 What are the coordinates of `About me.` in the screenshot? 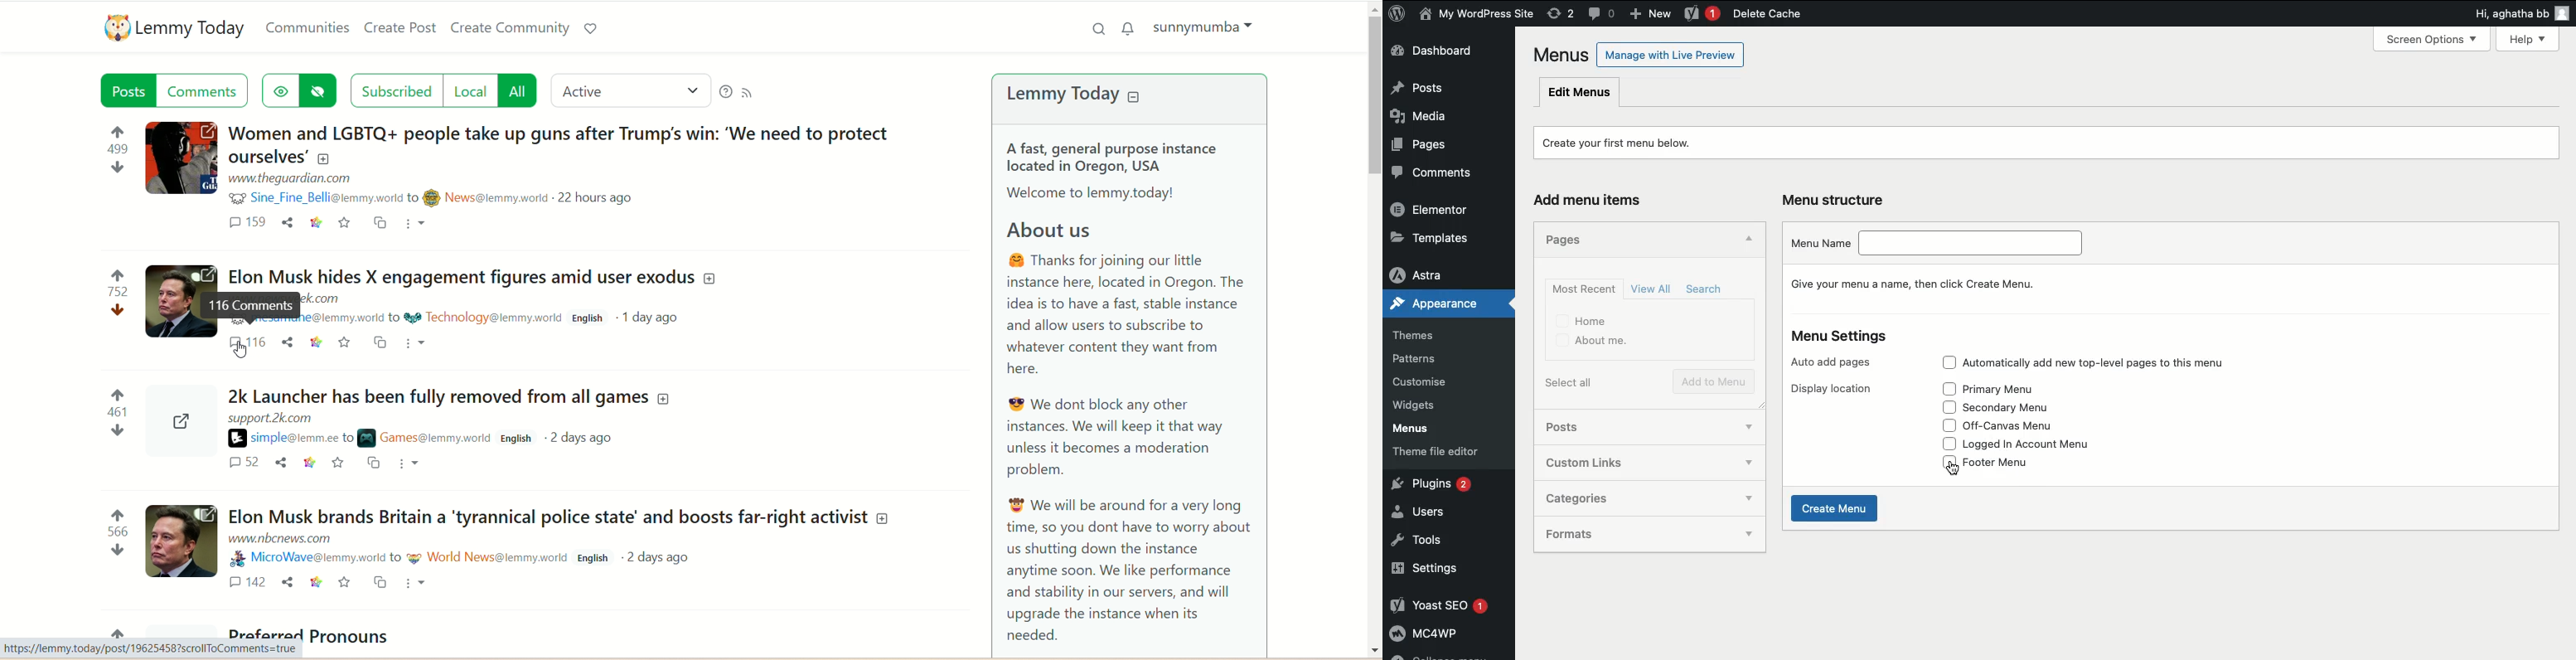 It's located at (1591, 342).